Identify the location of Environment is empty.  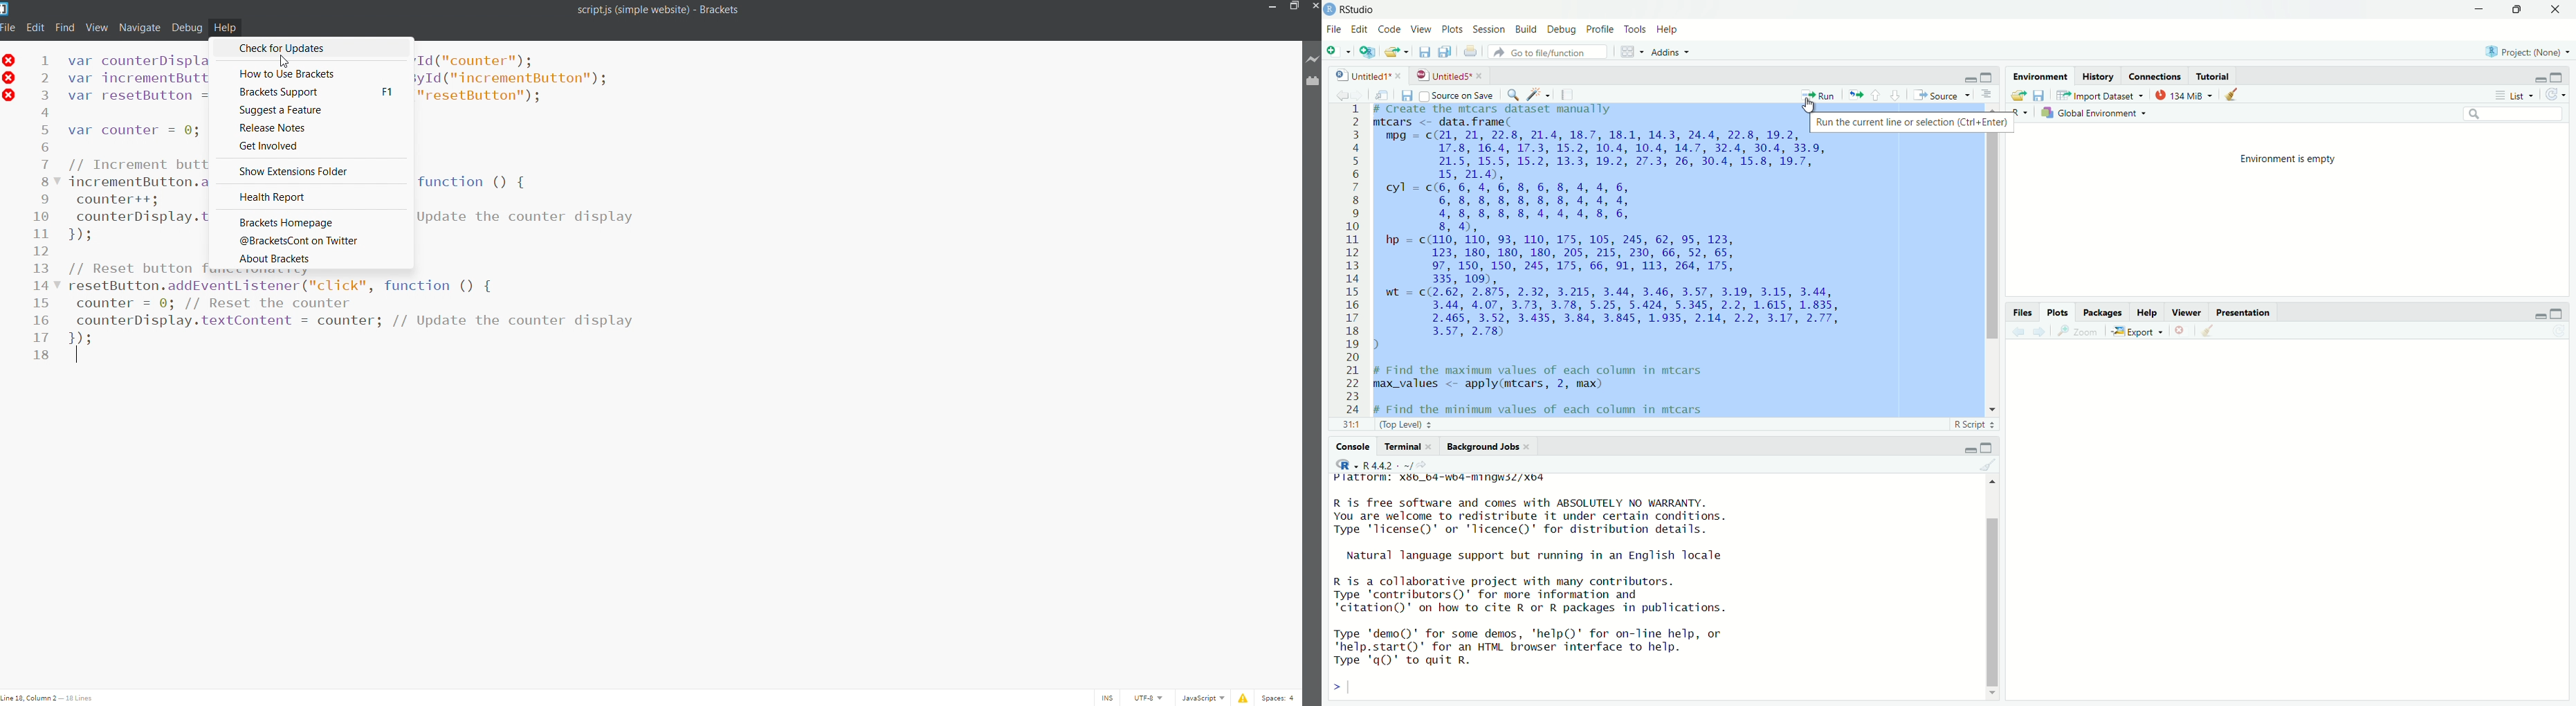
(2289, 158).